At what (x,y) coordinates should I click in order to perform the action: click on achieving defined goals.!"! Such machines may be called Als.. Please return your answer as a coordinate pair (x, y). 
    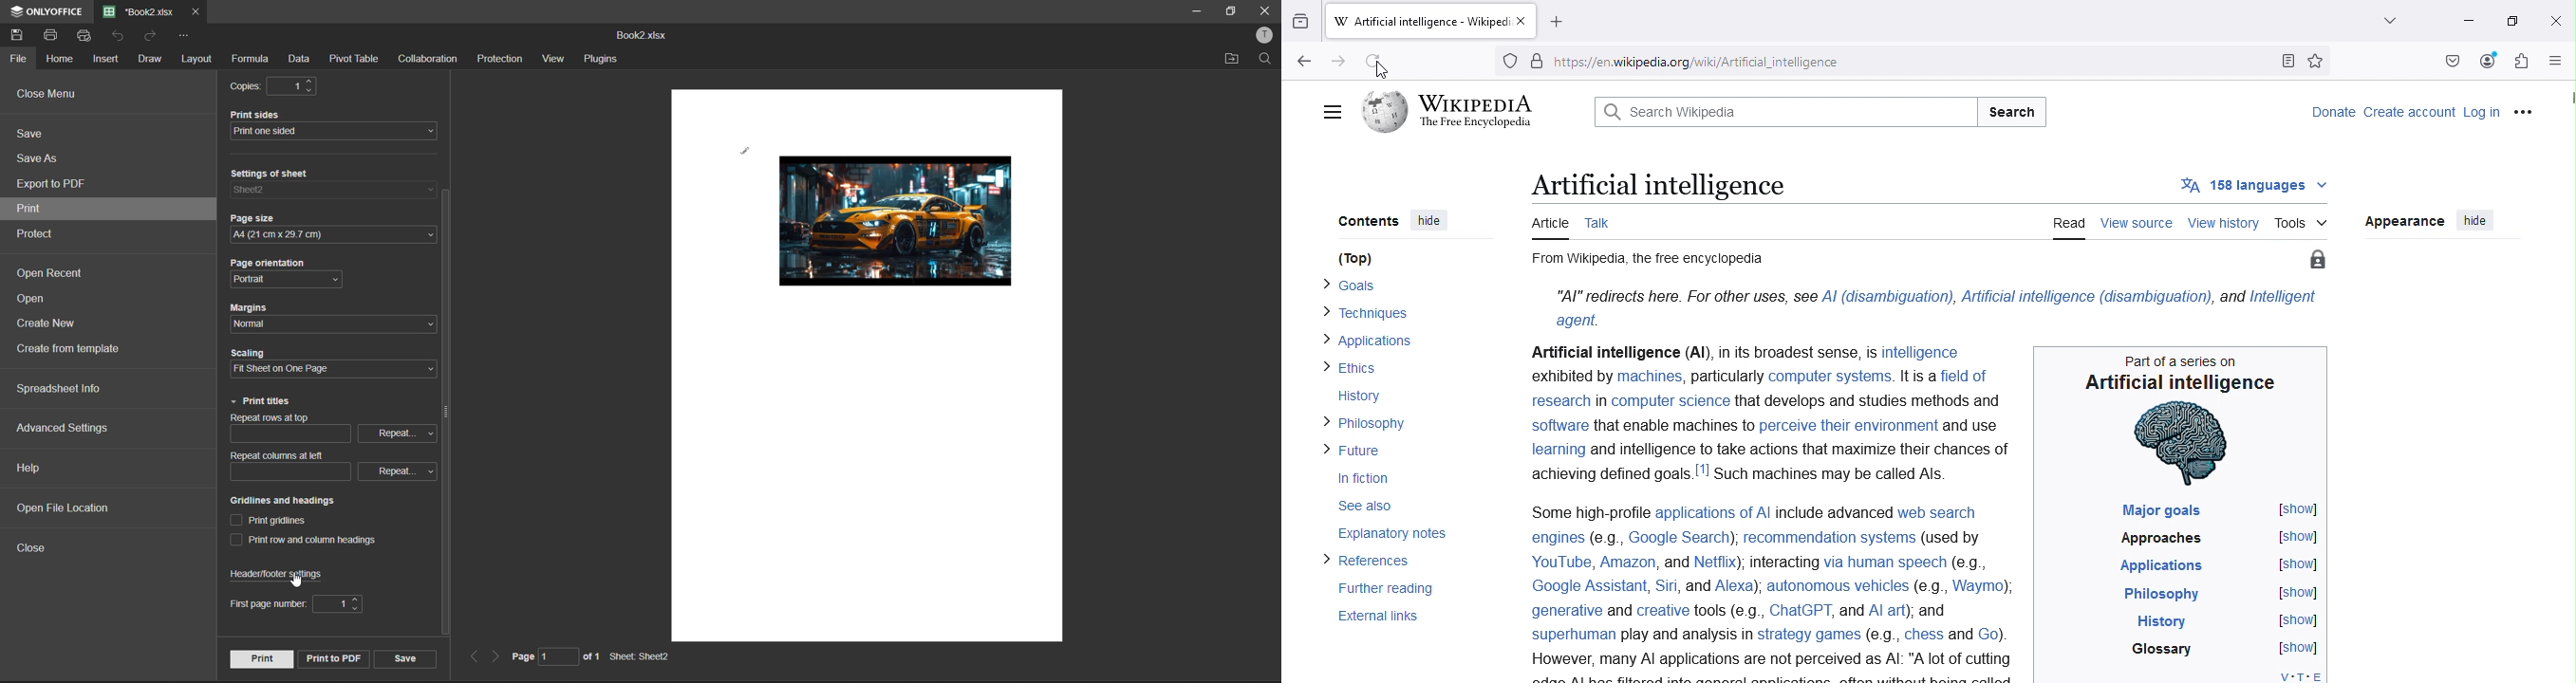
    Looking at the image, I should click on (1741, 476).